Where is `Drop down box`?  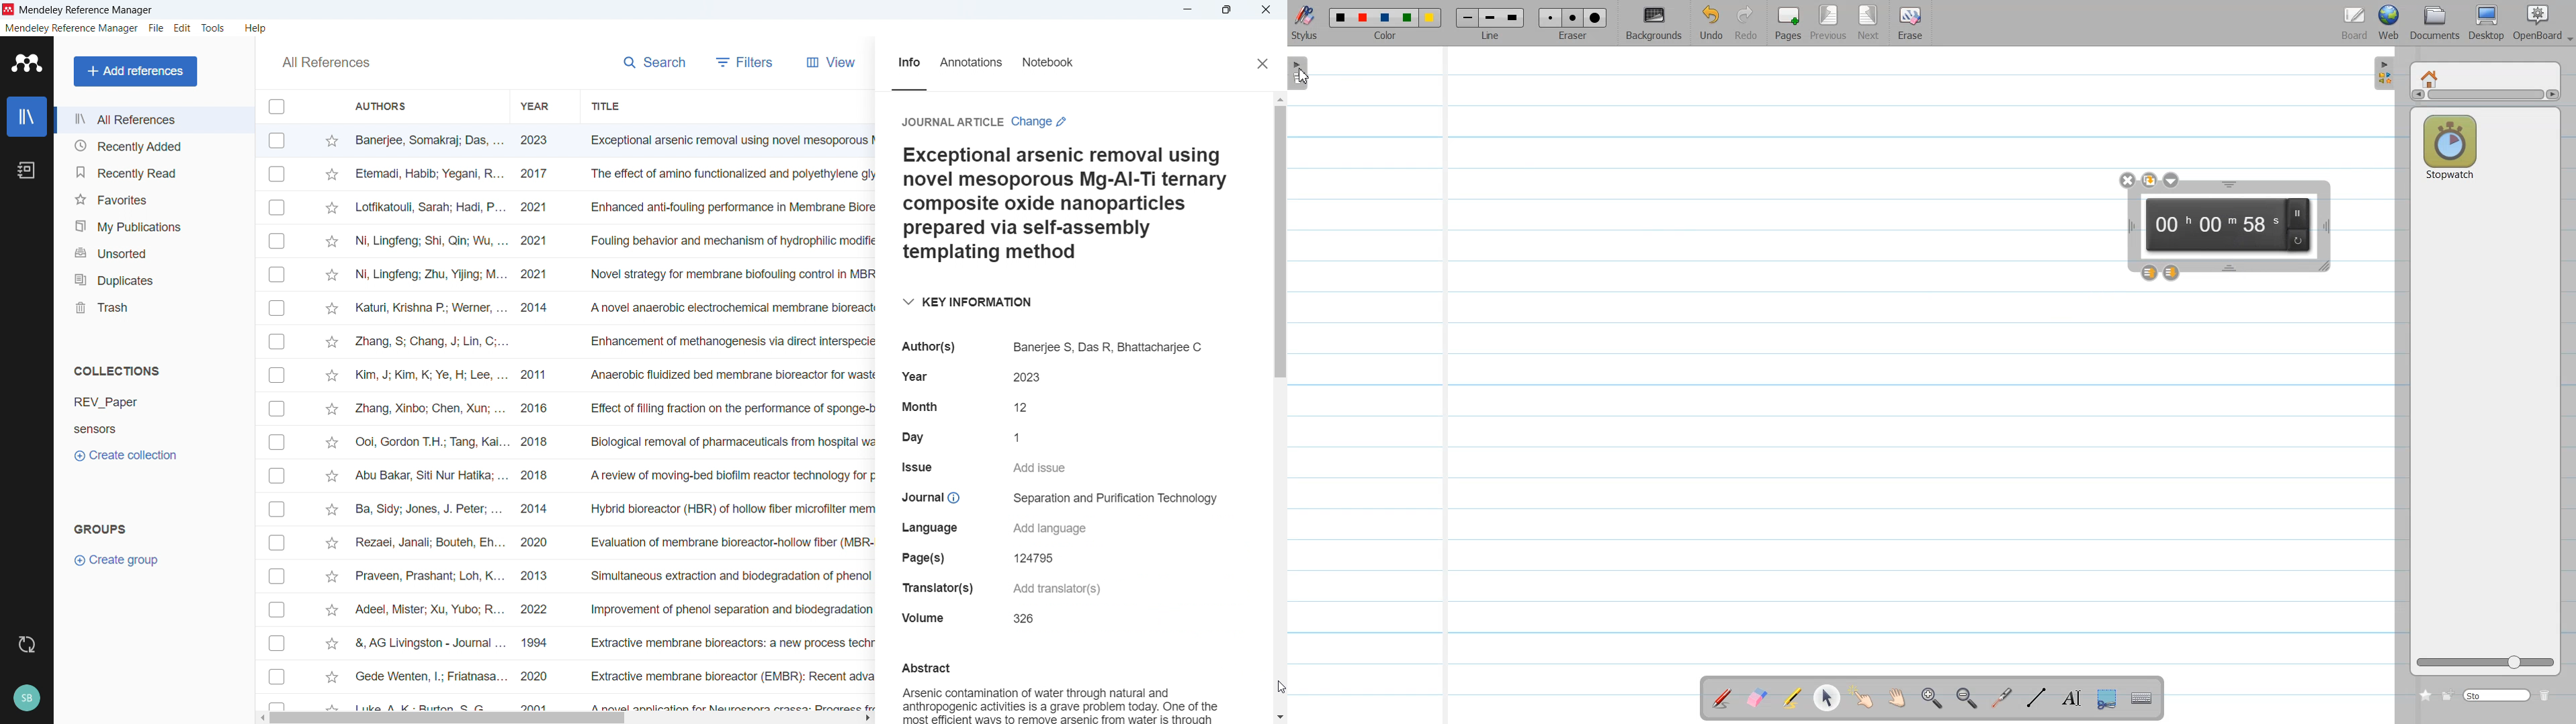
Drop down box is located at coordinates (2568, 34).